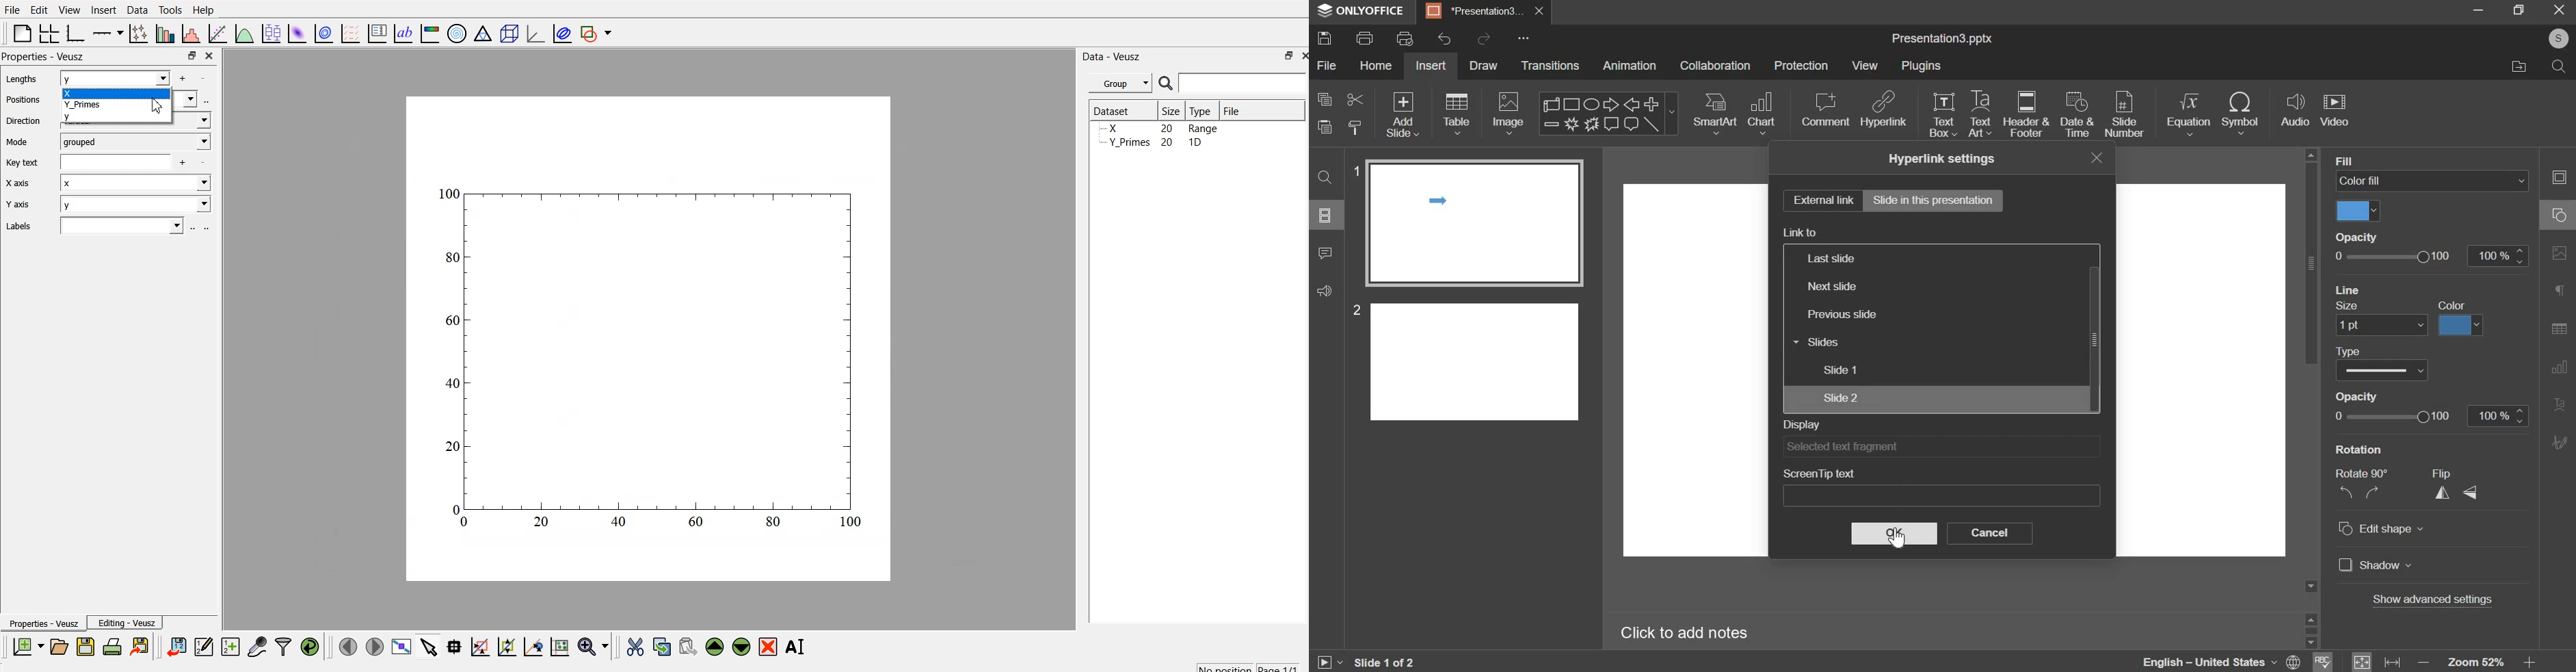 This screenshot has width=2576, height=672. What do you see at coordinates (1875, 285) in the screenshot?
I see `Next slide` at bounding box center [1875, 285].